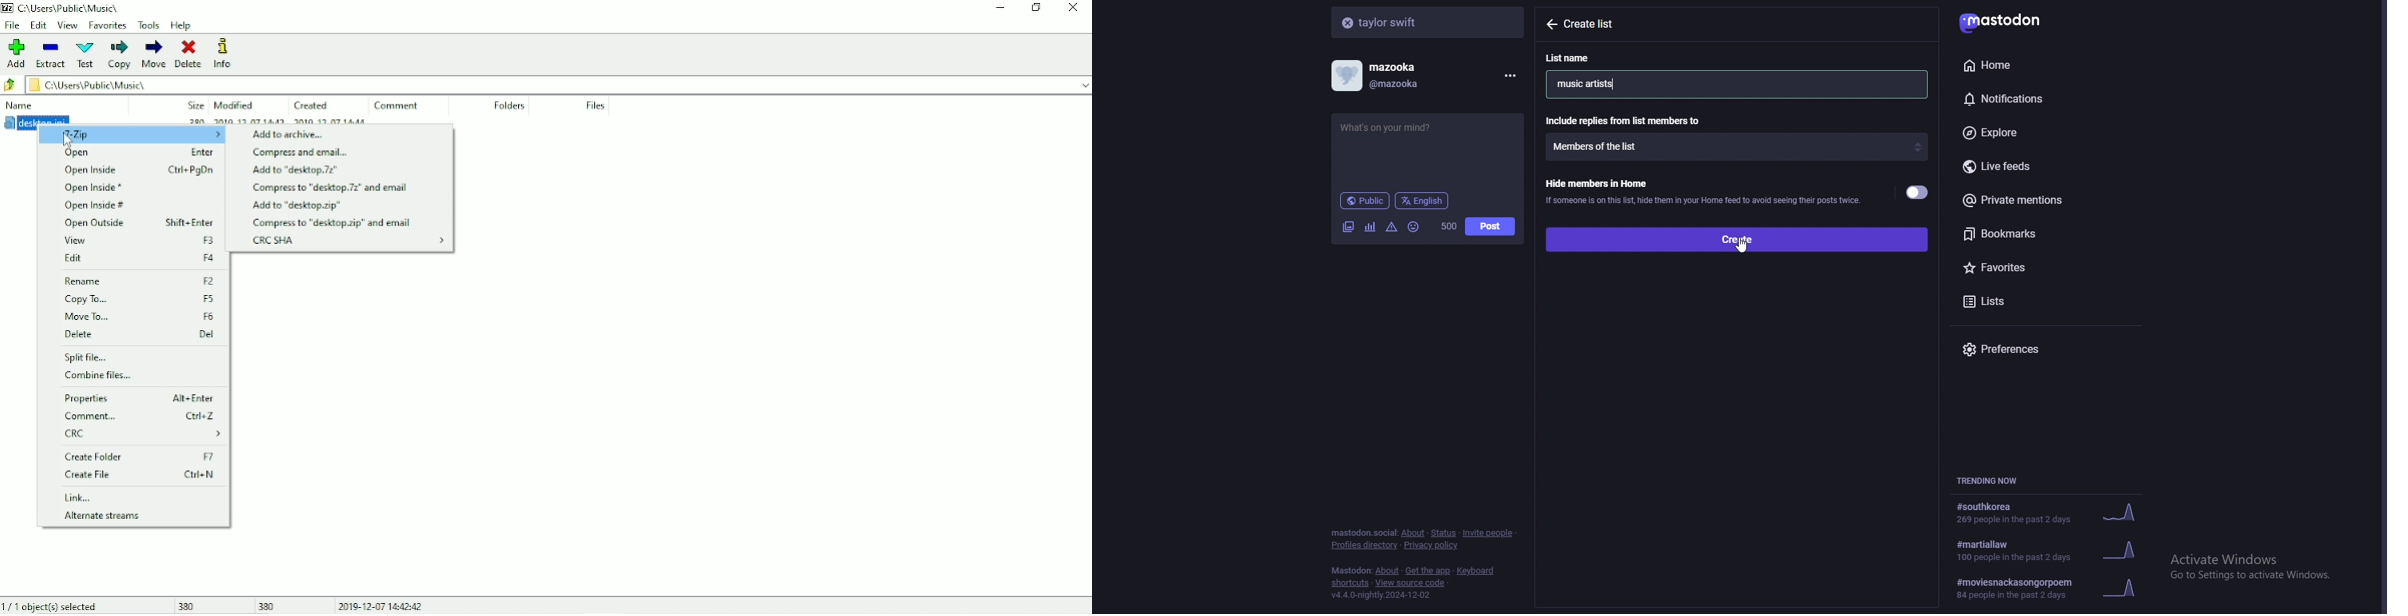  What do you see at coordinates (137, 241) in the screenshot?
I see `View` at bounding box center [137, 241].